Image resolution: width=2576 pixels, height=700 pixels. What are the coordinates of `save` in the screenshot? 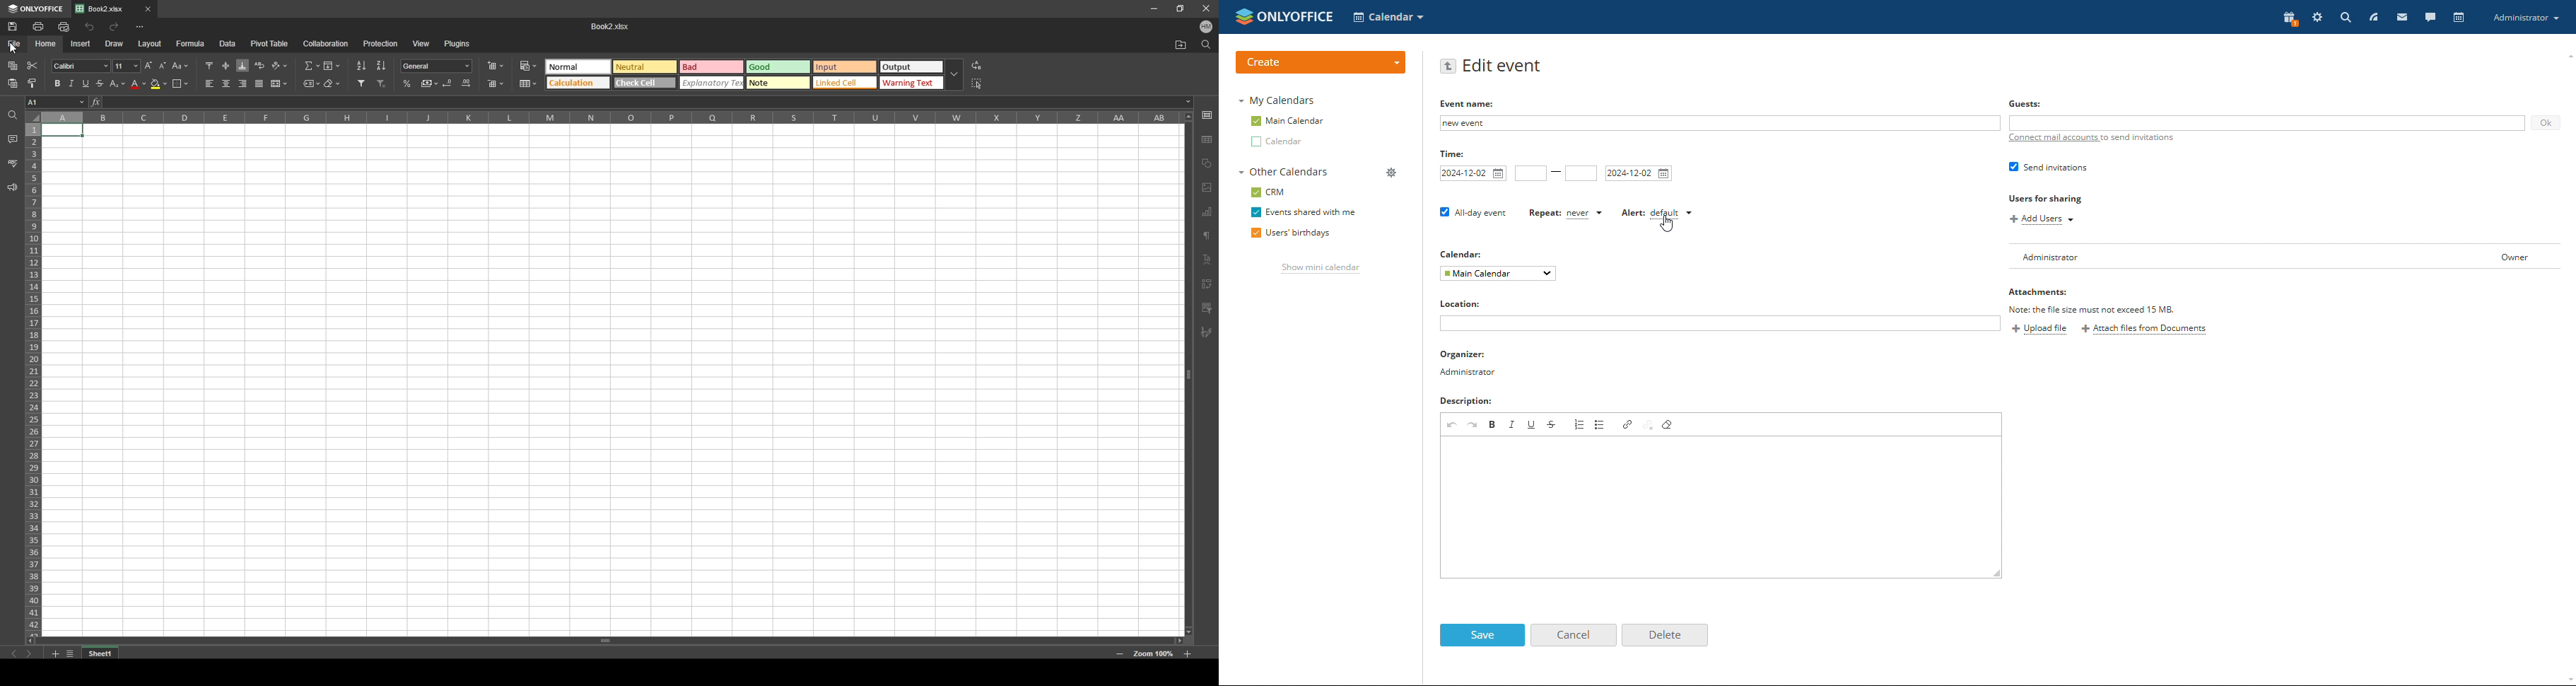 It's located at (14, 26).